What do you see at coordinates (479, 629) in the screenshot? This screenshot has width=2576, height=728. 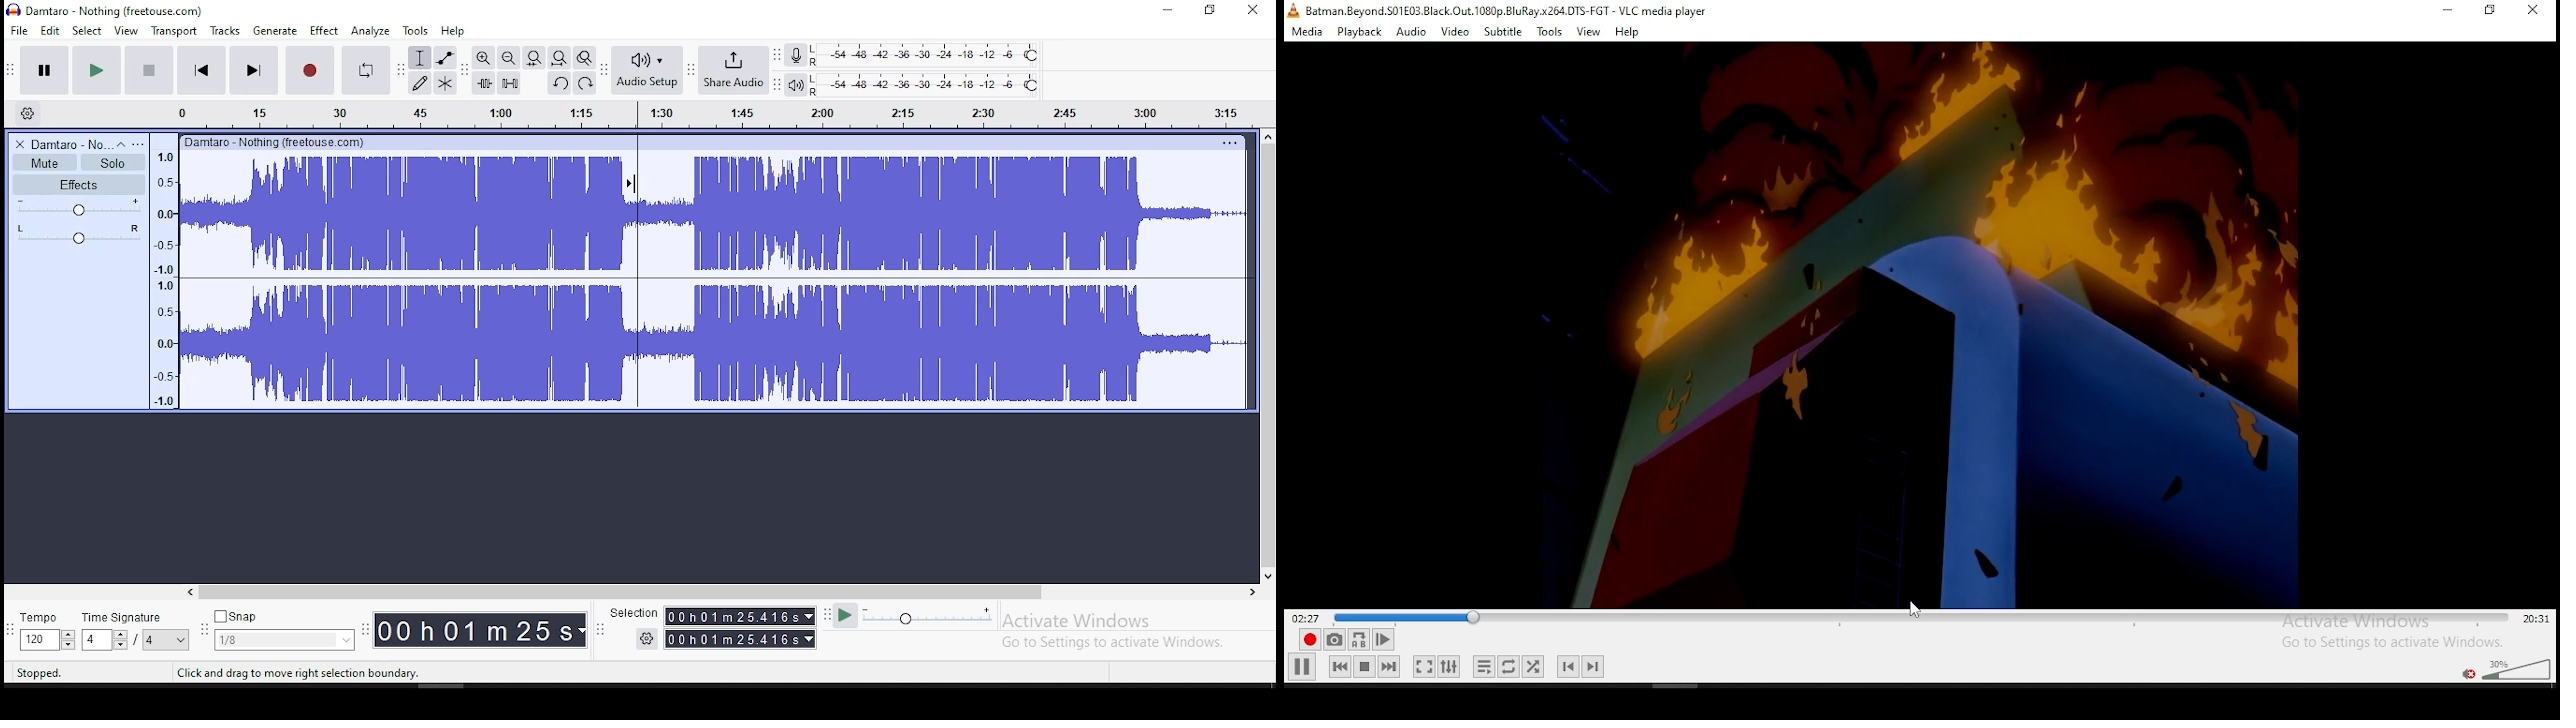 I see `time menu` at bounding box center [479, 629].